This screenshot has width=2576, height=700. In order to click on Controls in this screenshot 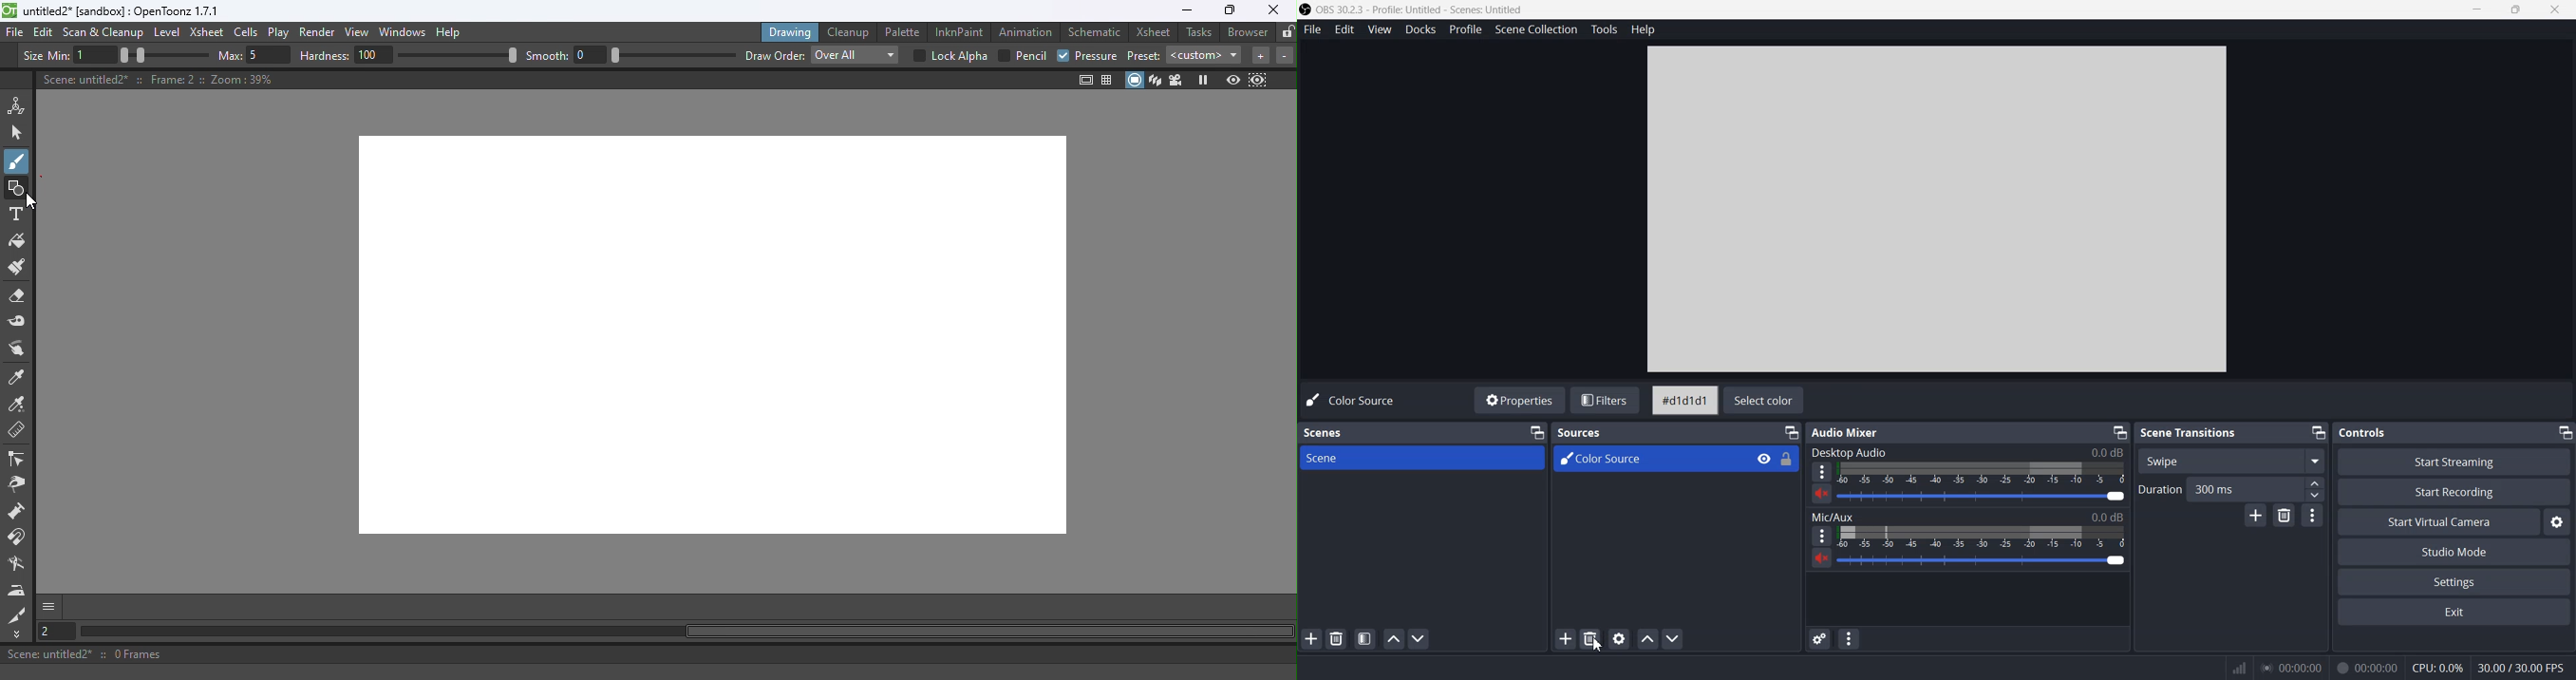, I will do `click(2364, 433)`.